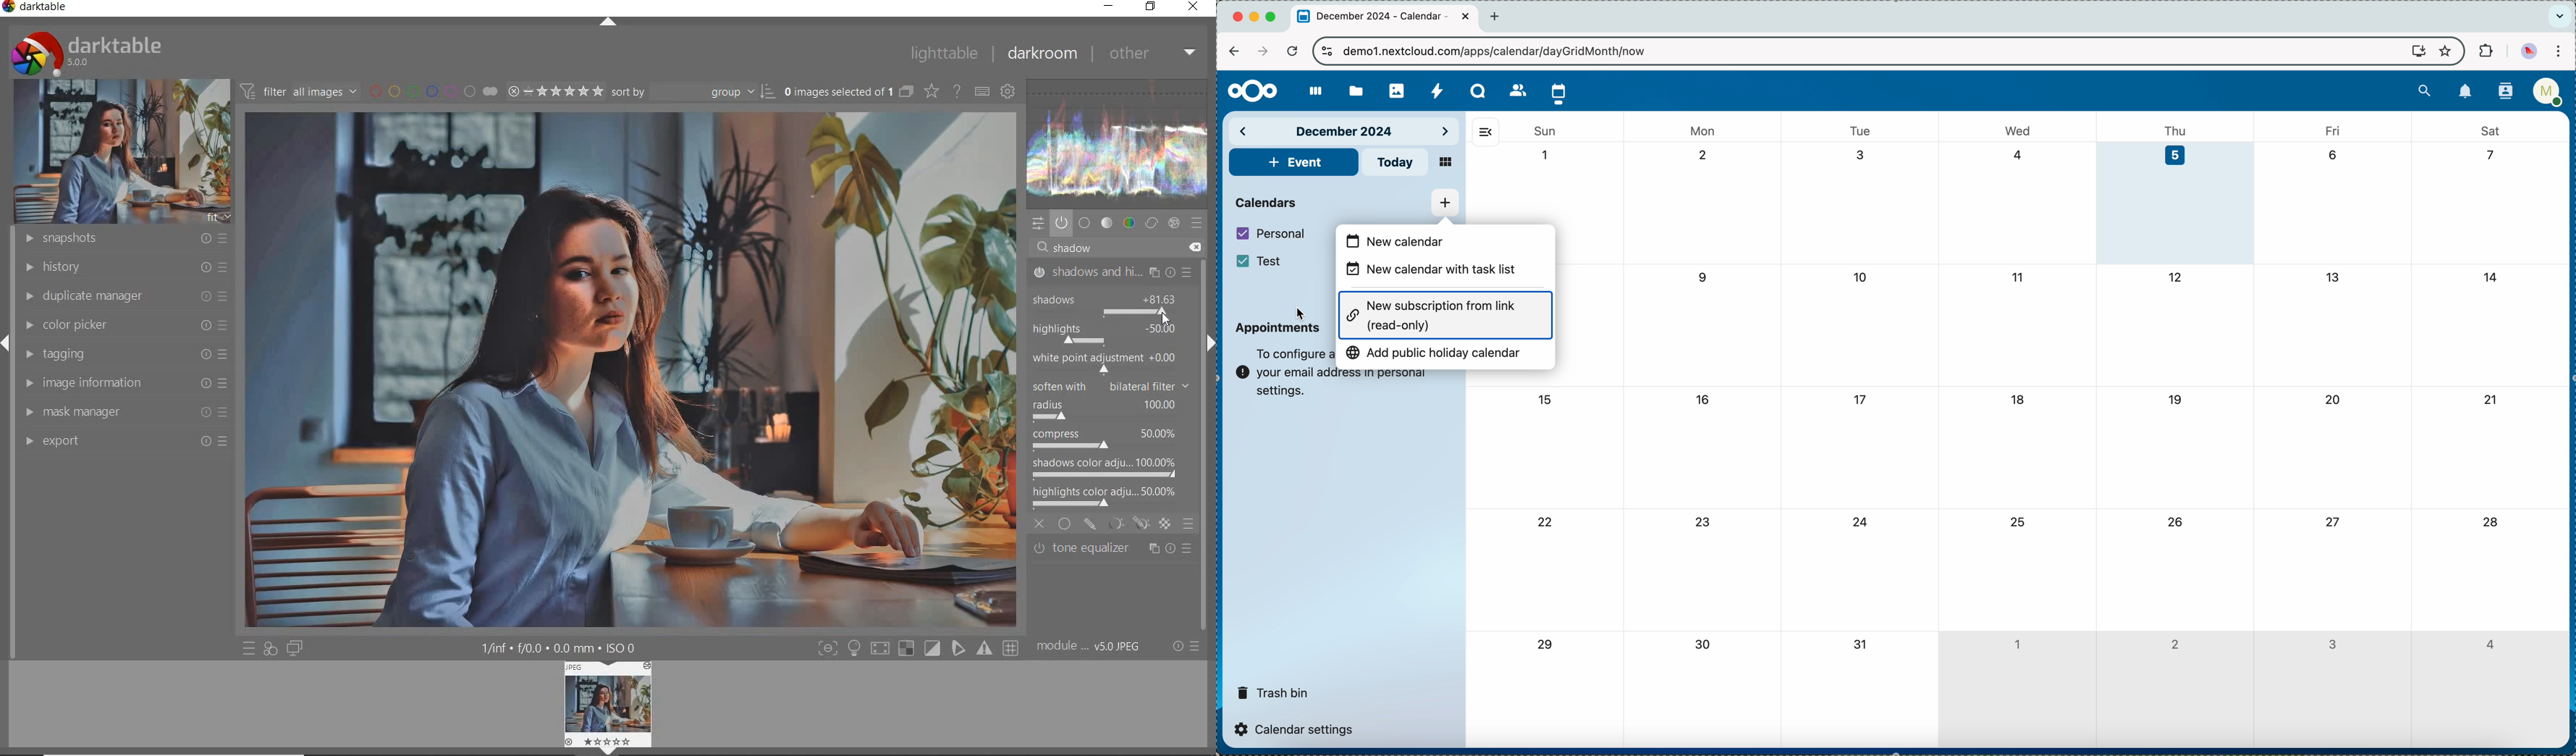  Describe the element at coordinates (2019, 399) in the screenshot. I see `18` at that location.